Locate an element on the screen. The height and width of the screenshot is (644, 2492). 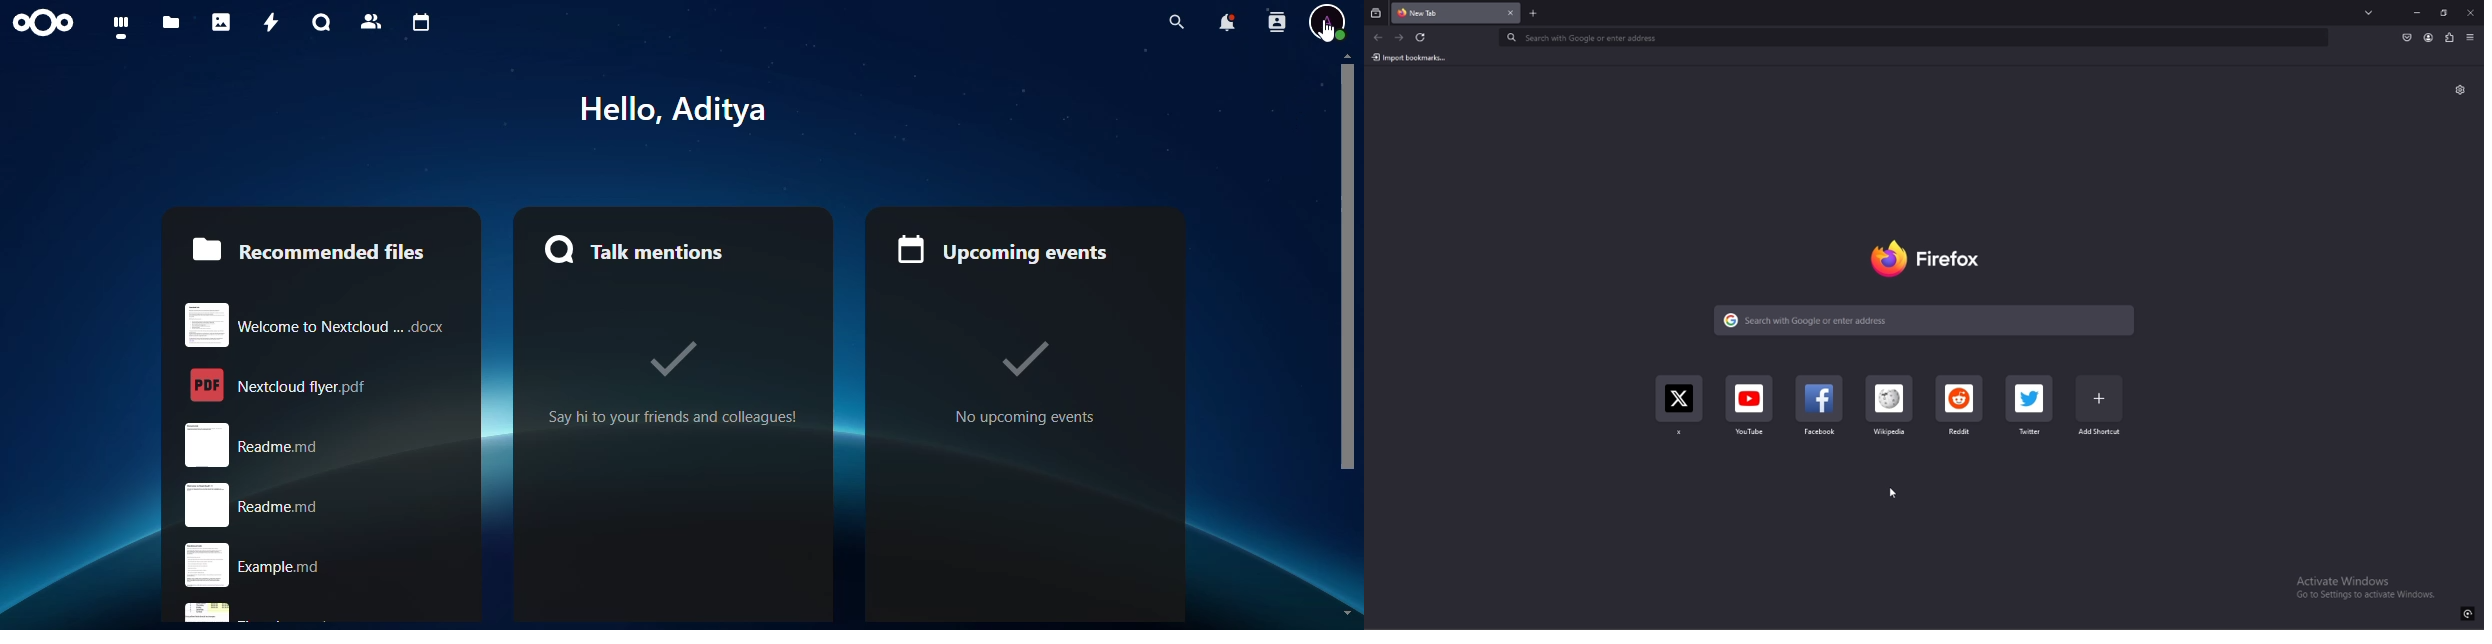
extensions is located at coordinates (2449, 38).